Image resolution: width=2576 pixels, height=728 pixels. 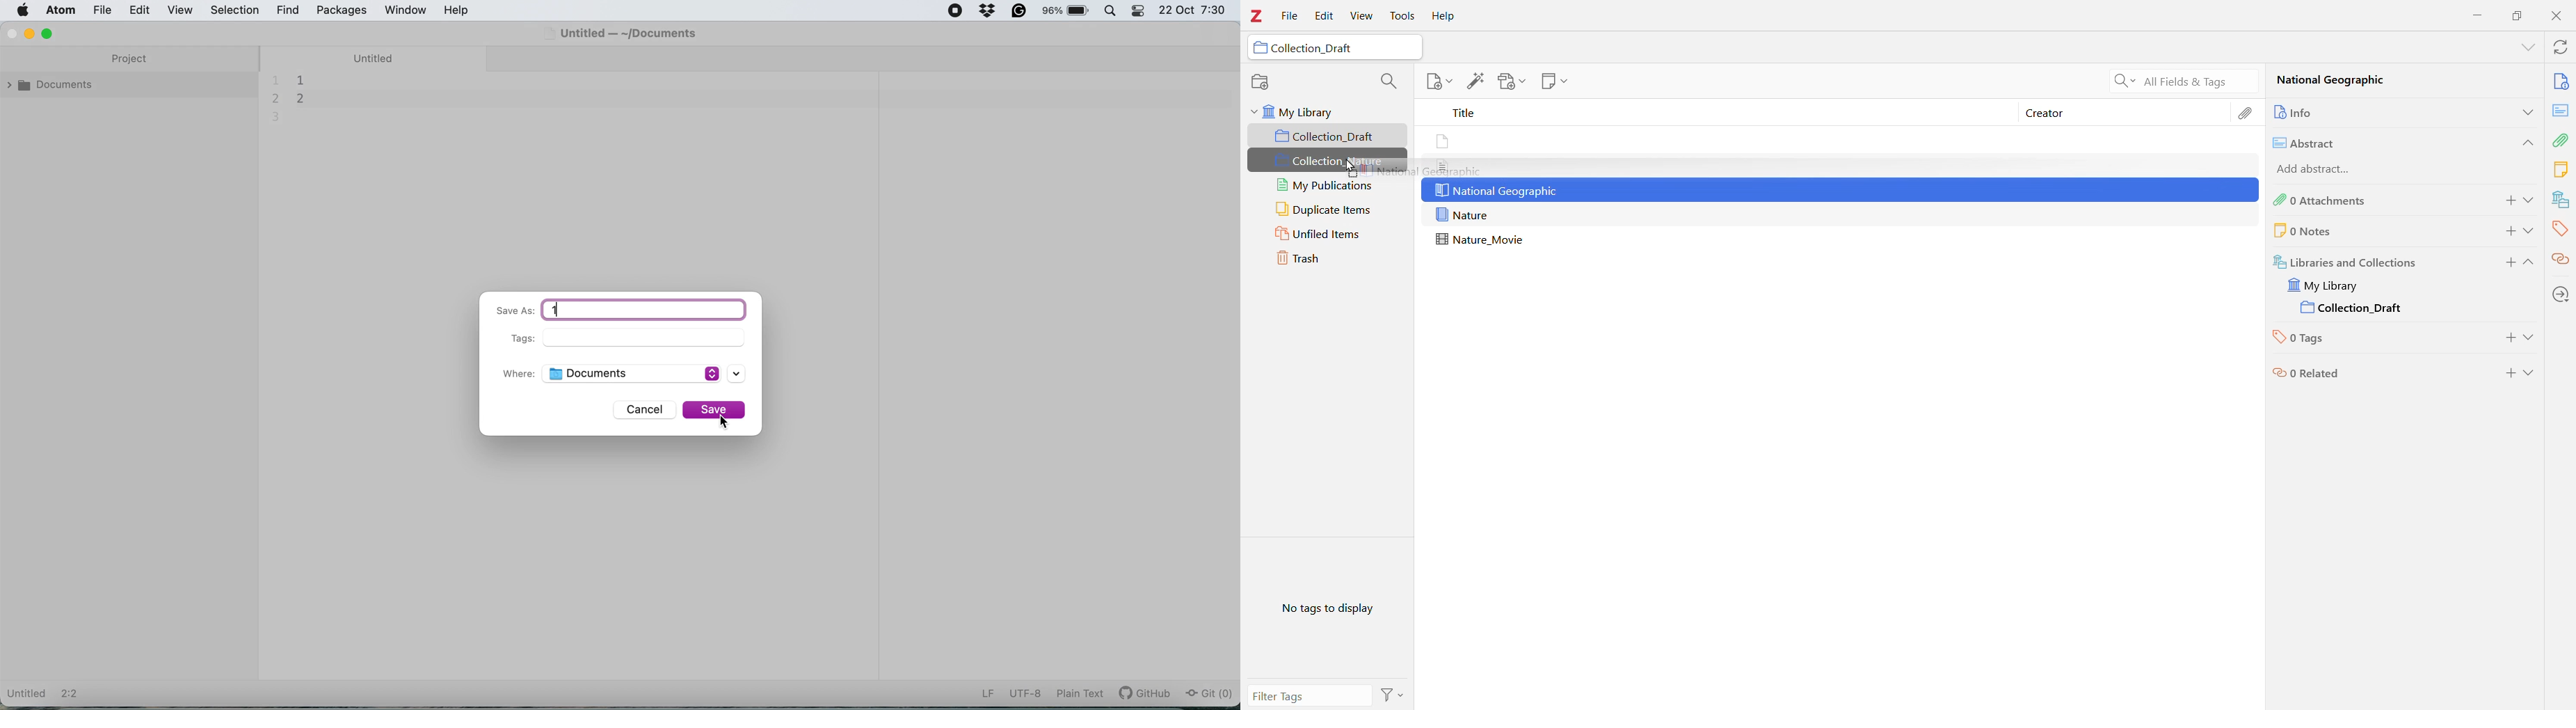 What do you see at coordinates (1329, 136) in the screenshot?
I see `Collection_Draft` at bounding box center [1329, 136].